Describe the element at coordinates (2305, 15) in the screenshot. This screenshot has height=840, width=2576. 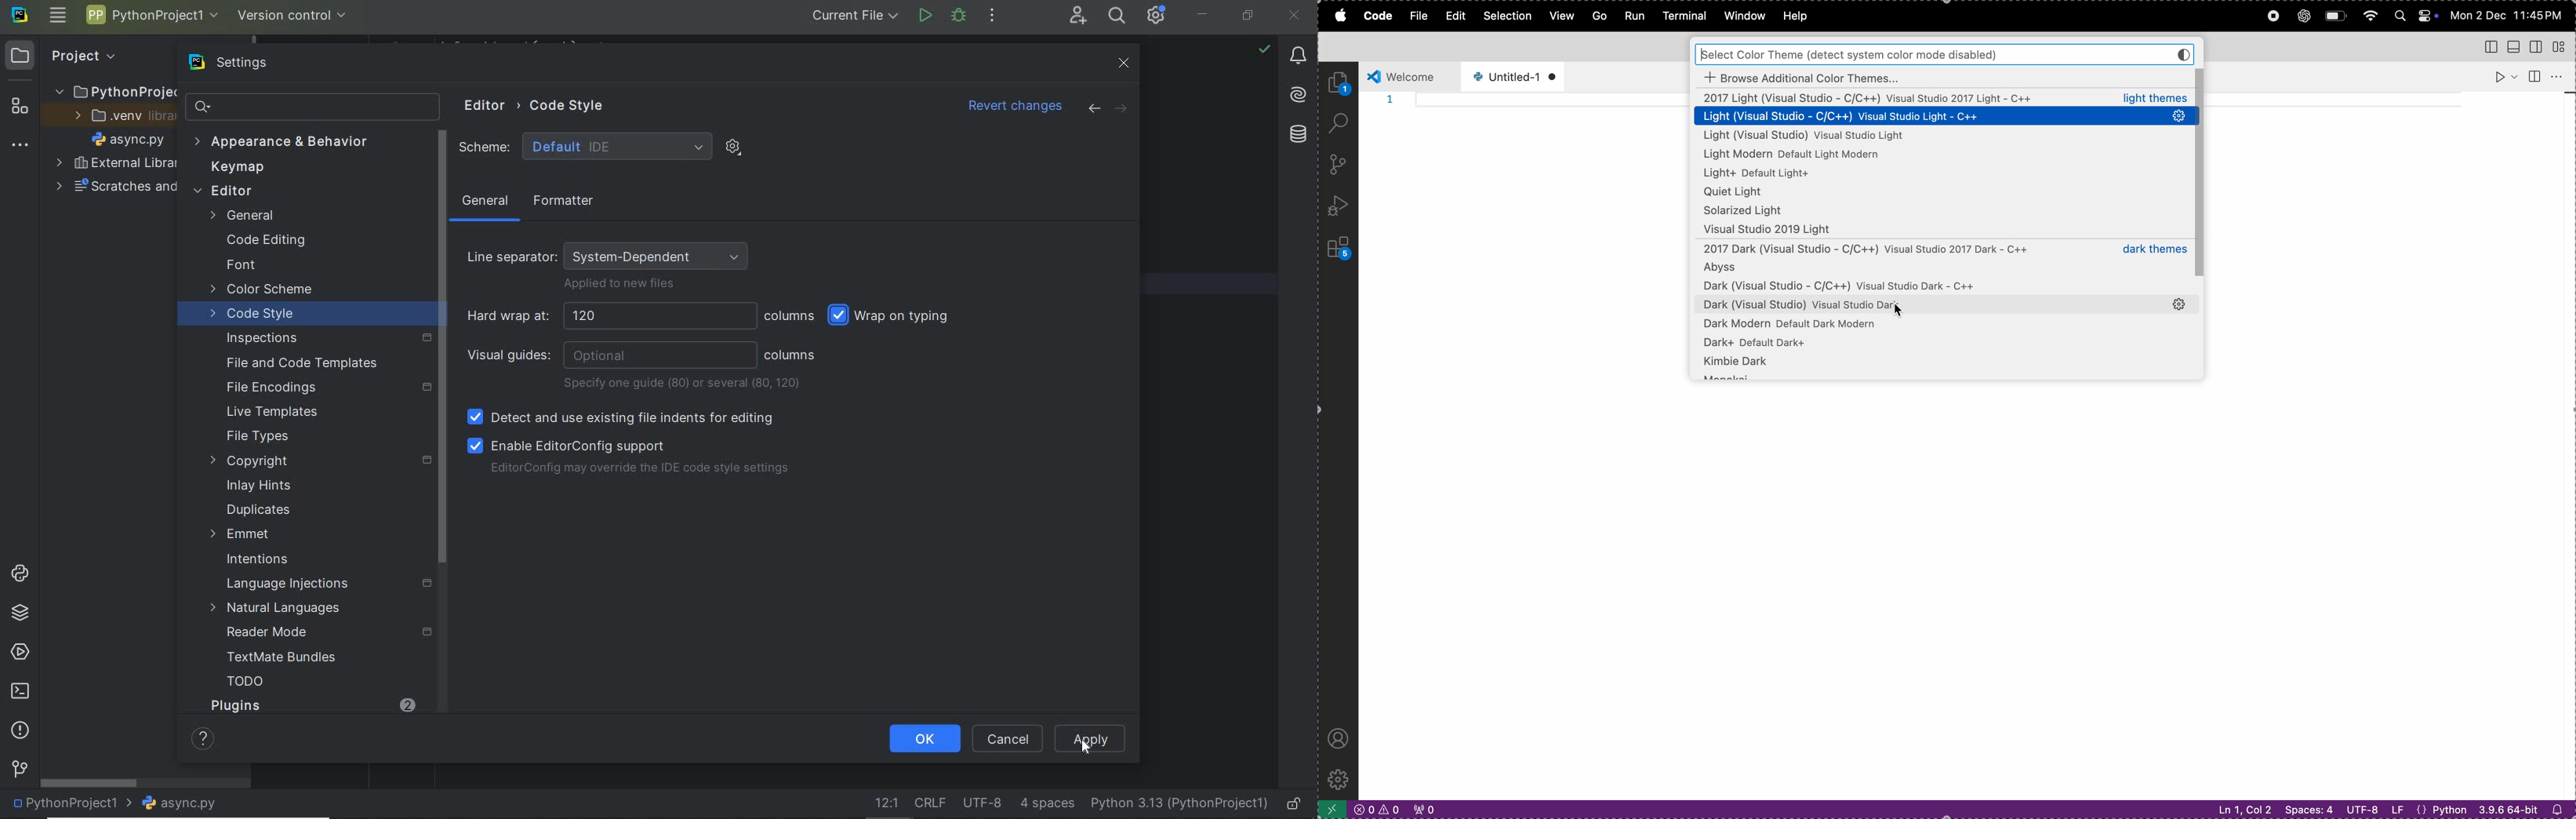
I see `chatgpt` at that location.